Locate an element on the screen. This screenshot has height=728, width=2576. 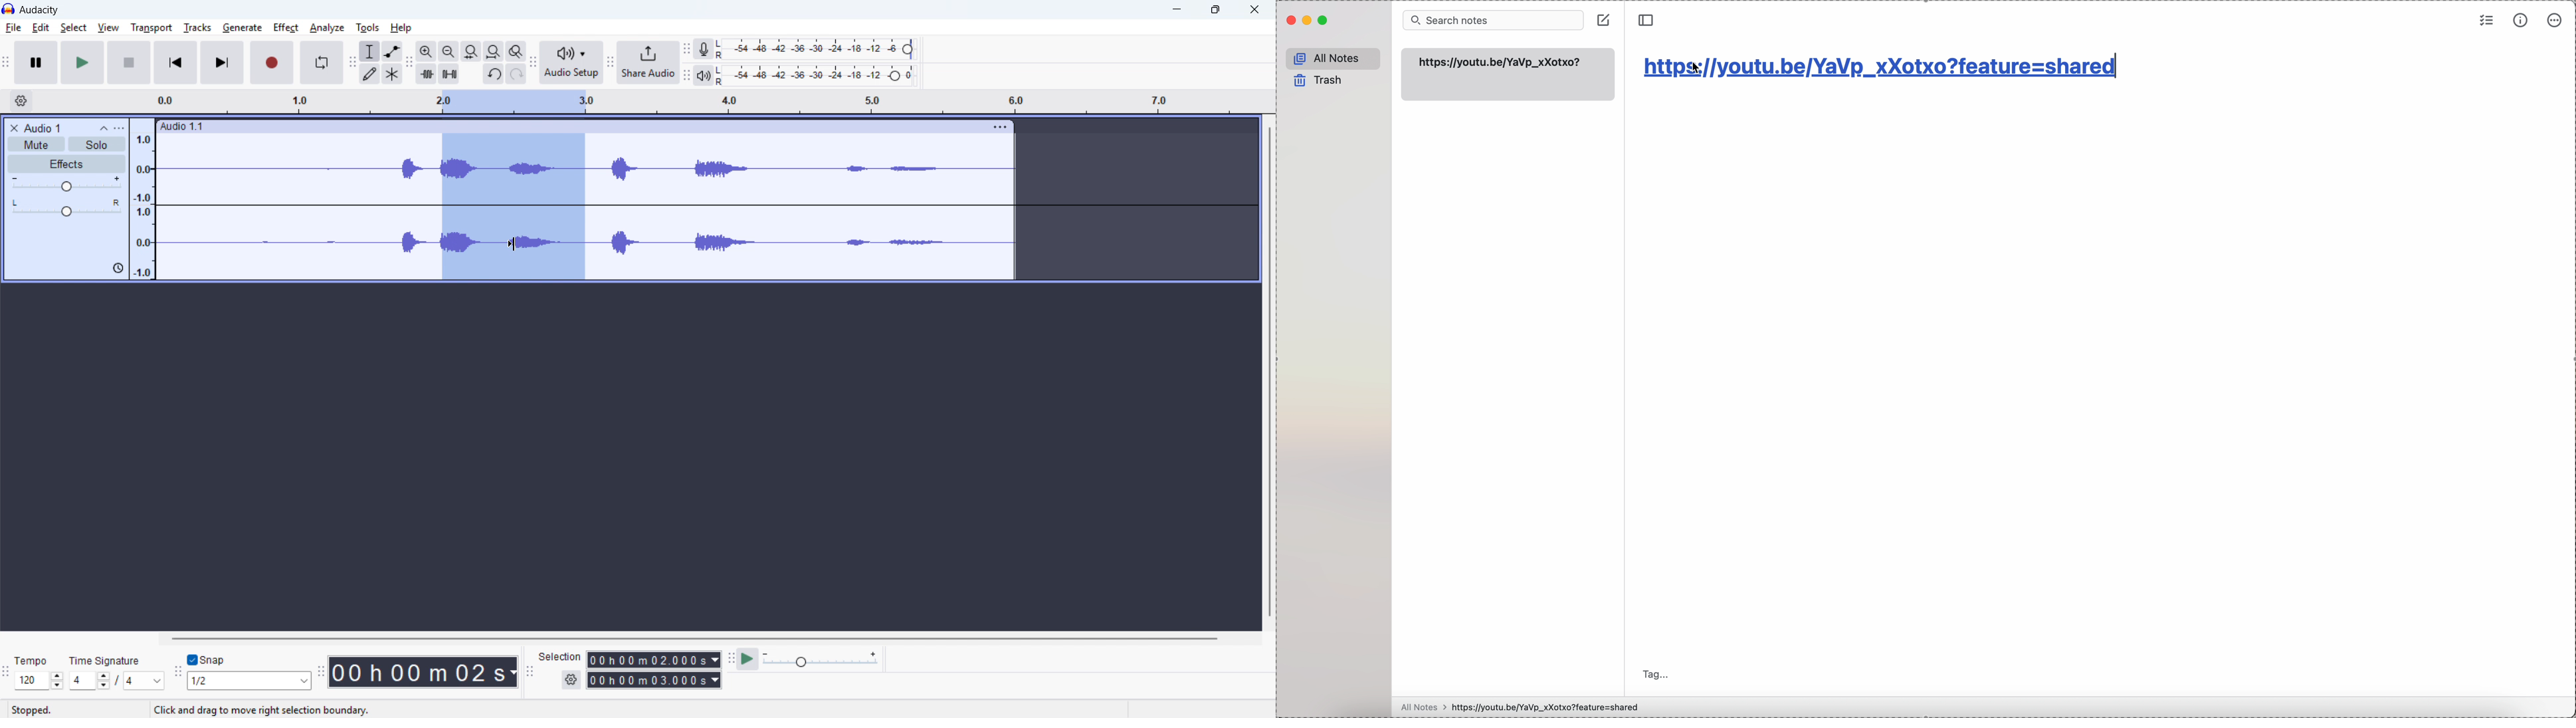
Track options is located at coordinates (998, 127).